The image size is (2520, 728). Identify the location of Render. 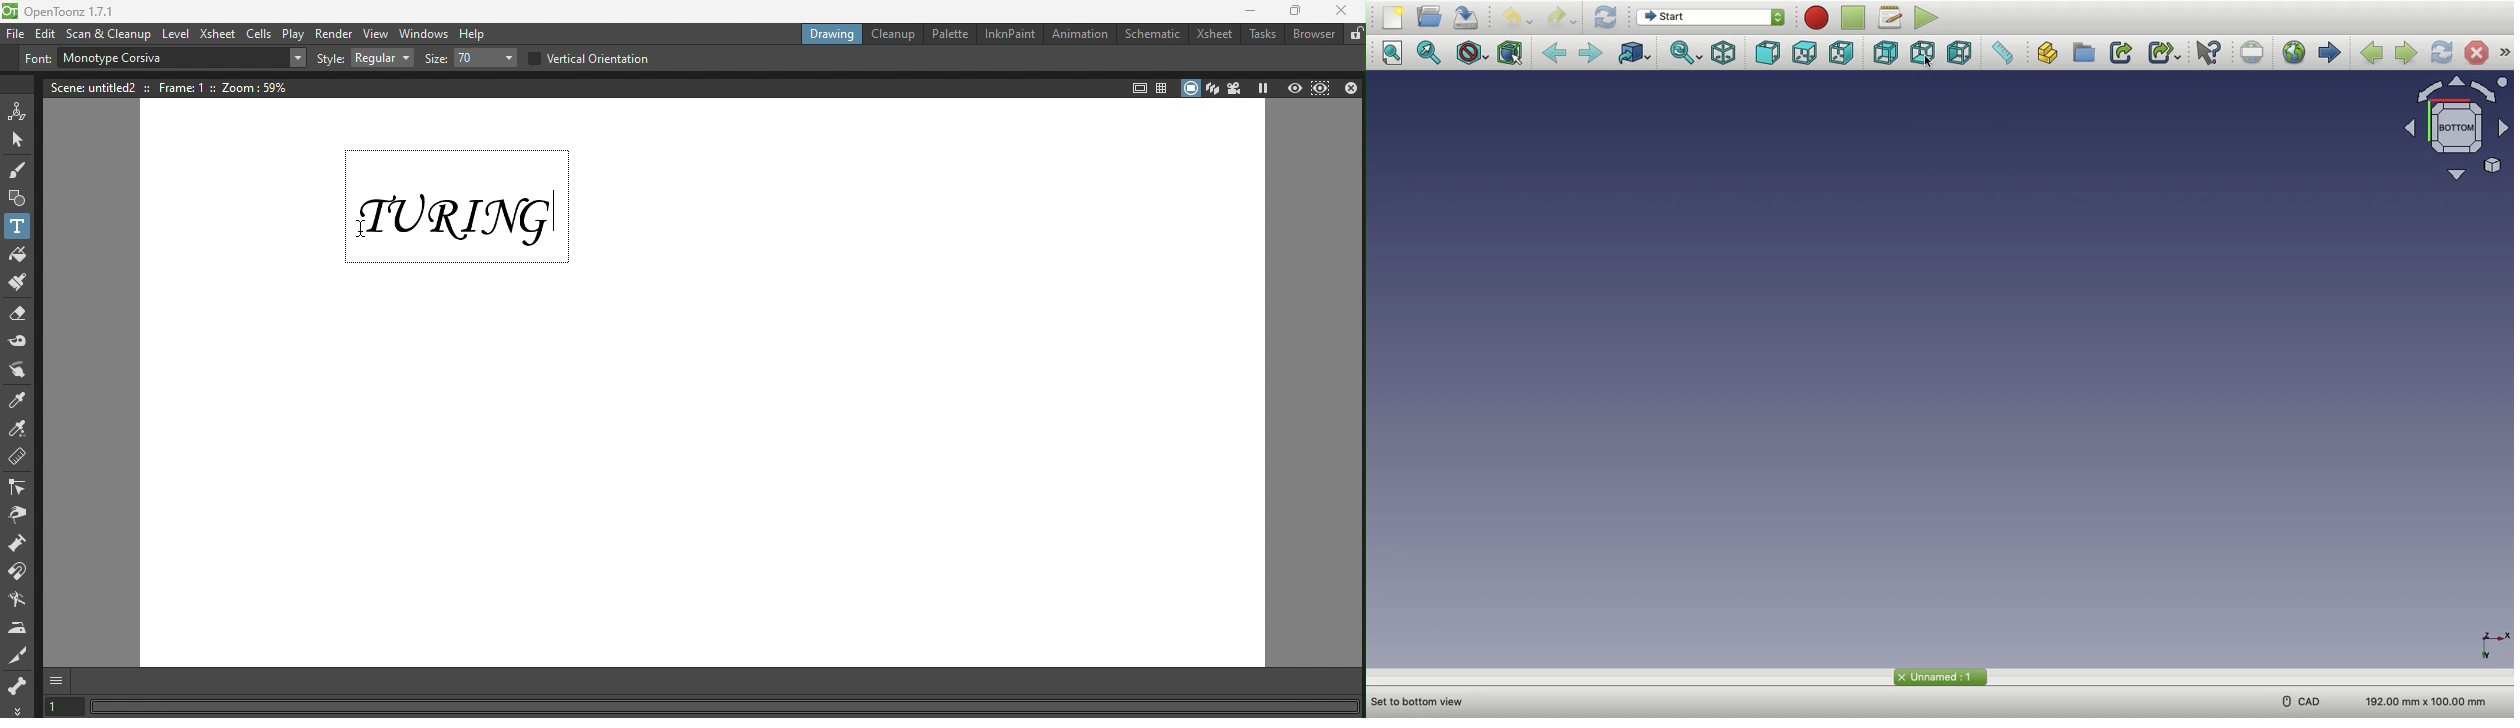
(334, 32).